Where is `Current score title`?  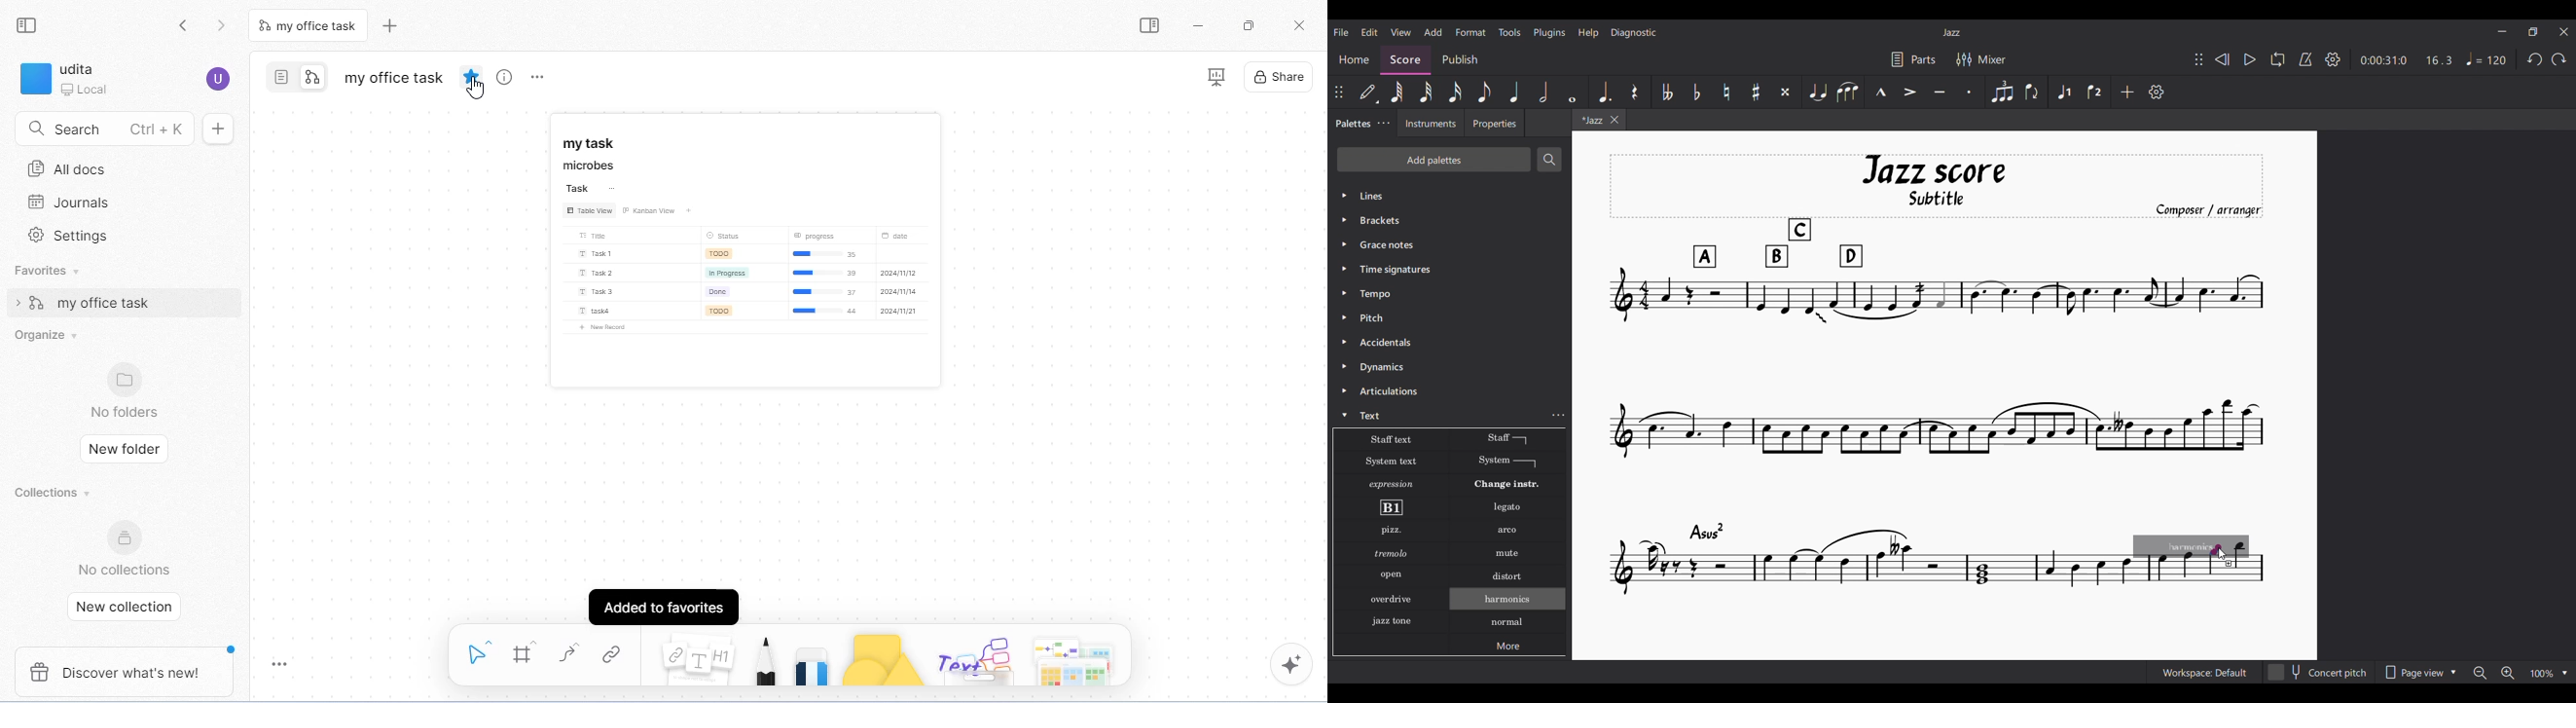 Current score title is located at coordinates (1952, 33).